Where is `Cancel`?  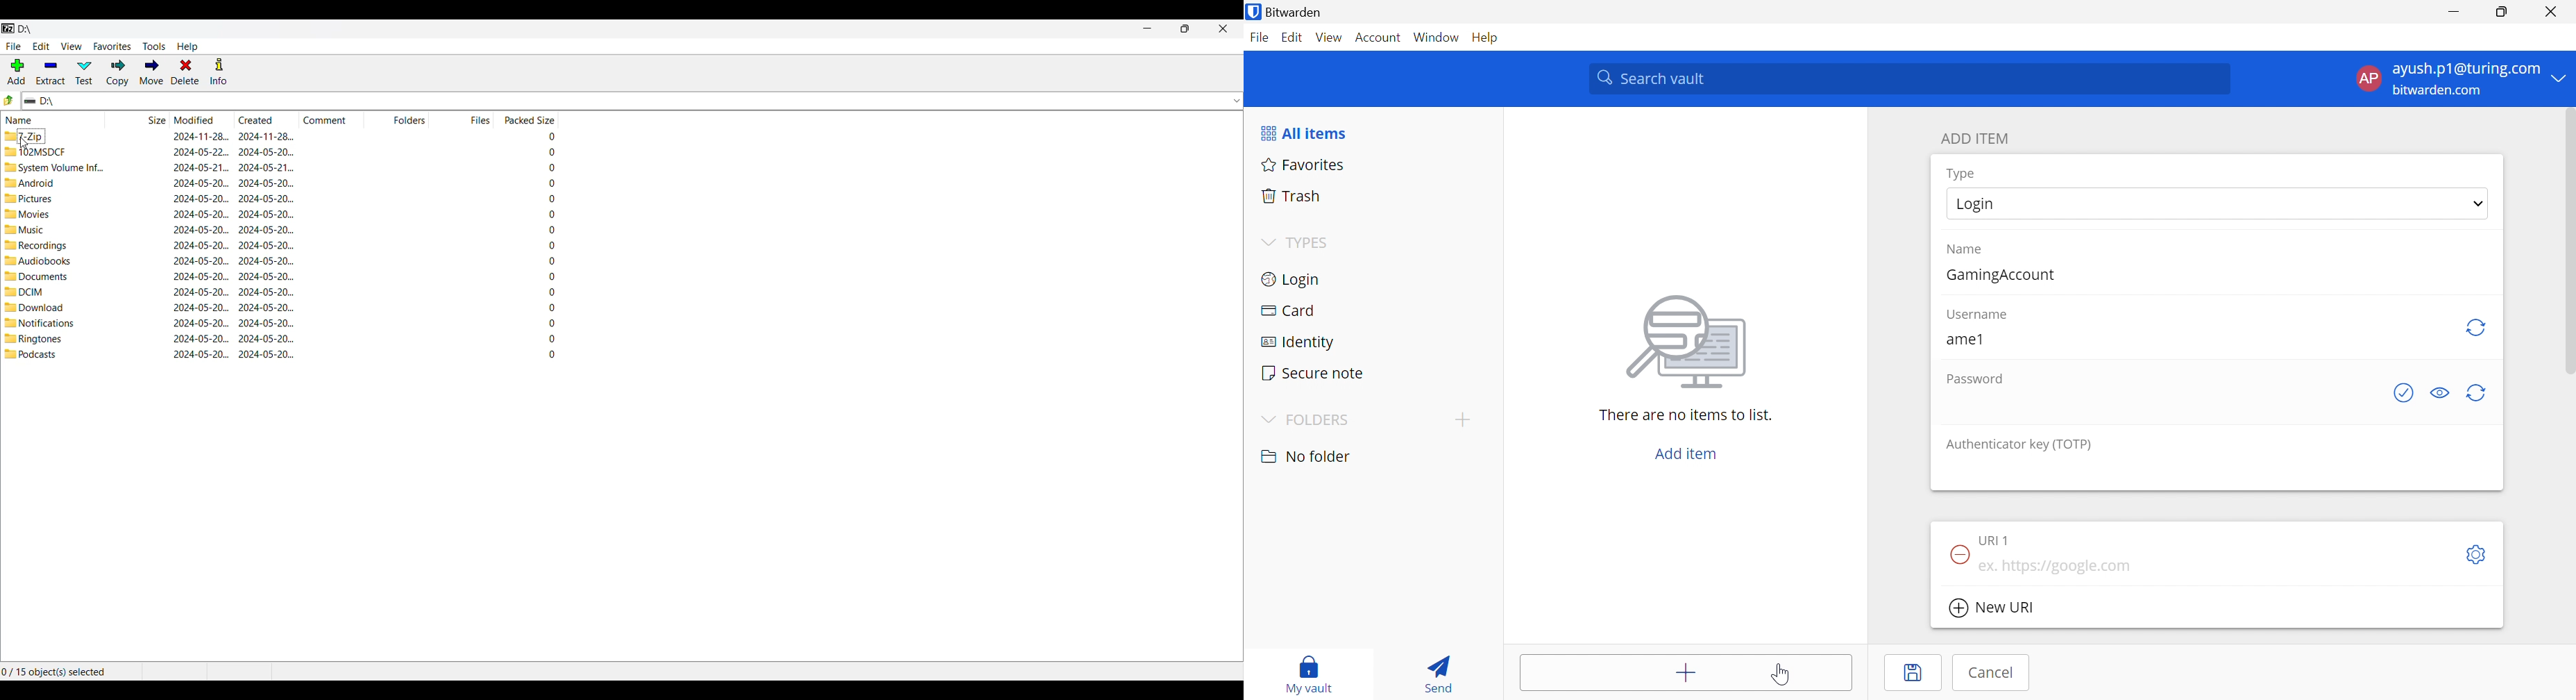 Cancel is located at coordinates (1988, 674).